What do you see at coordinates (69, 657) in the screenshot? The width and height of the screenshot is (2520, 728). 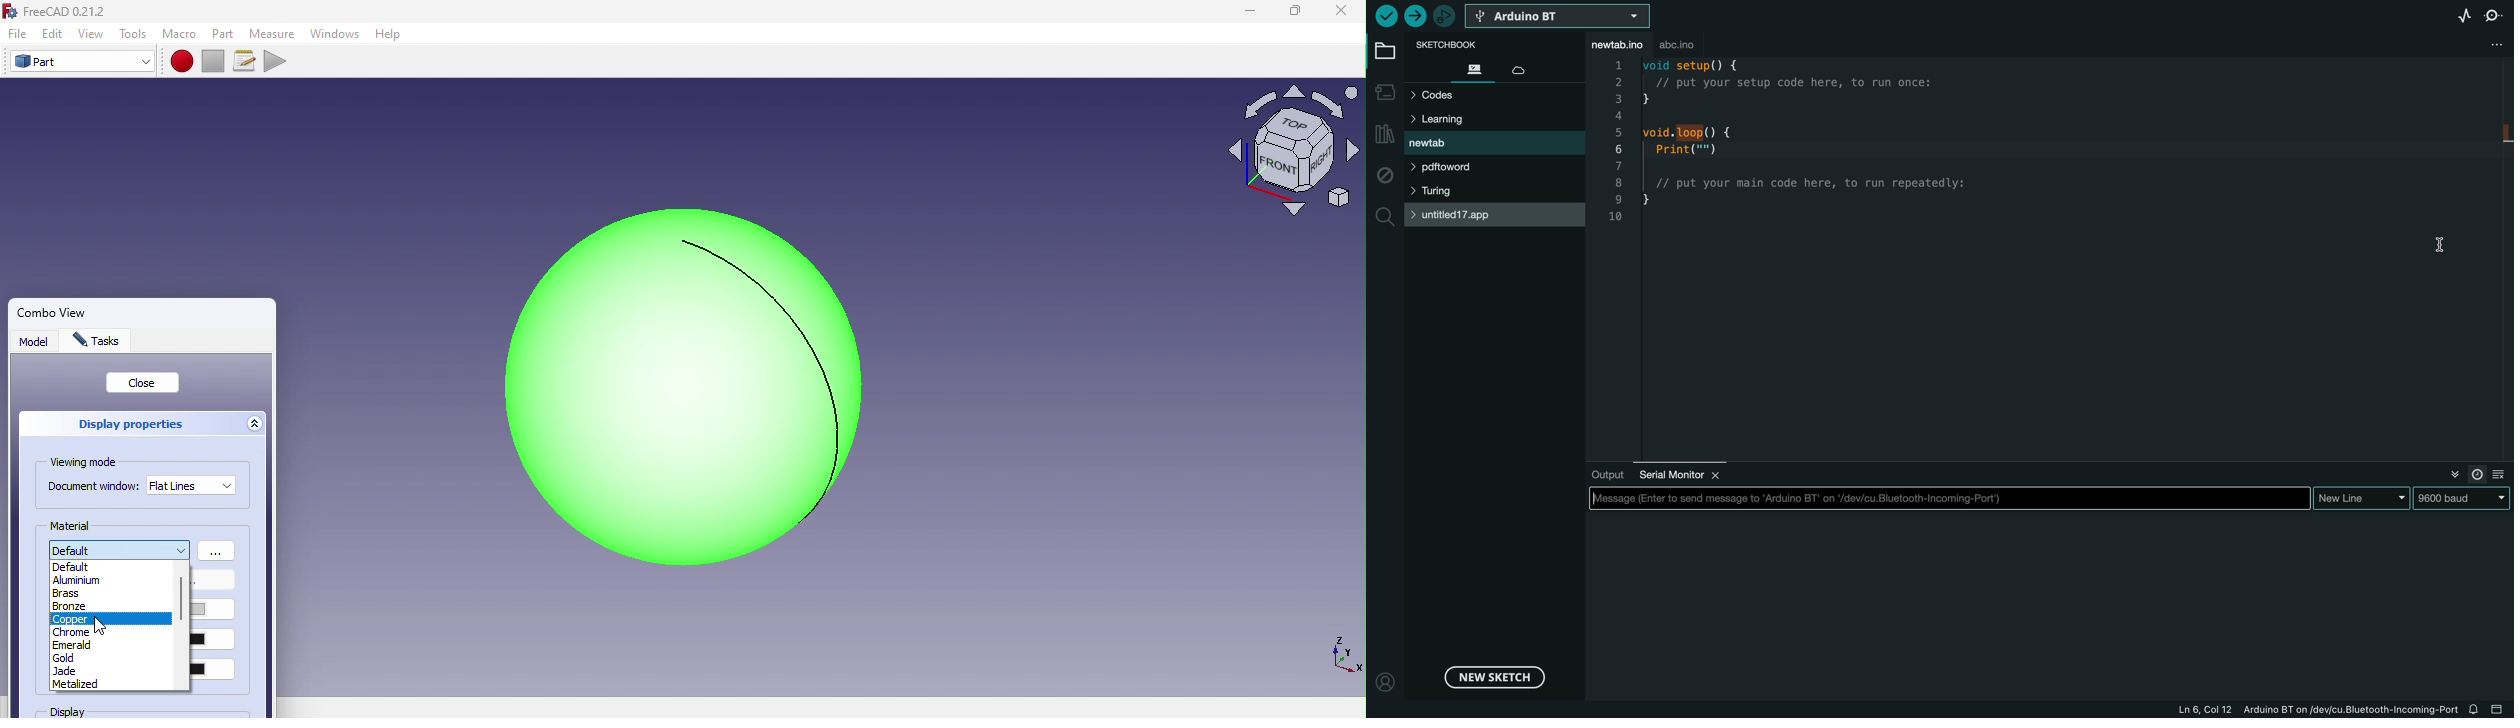 I see `Gold` at bounding box center [69, 657].